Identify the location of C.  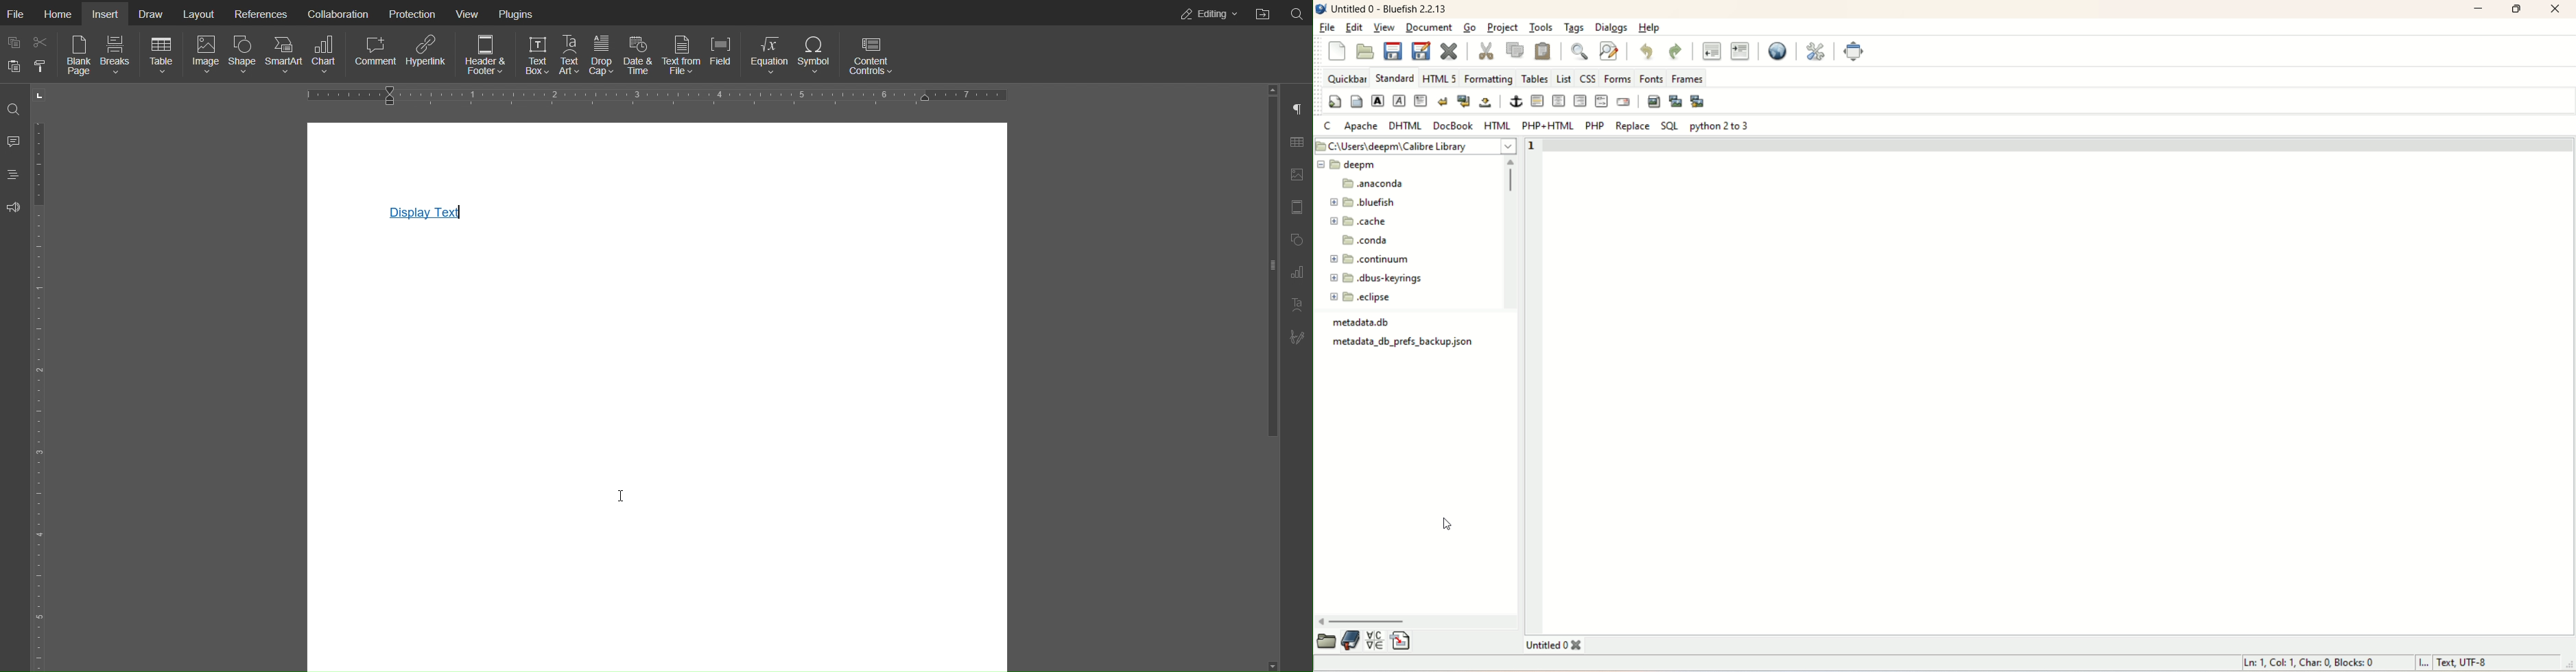
(1328, 126).